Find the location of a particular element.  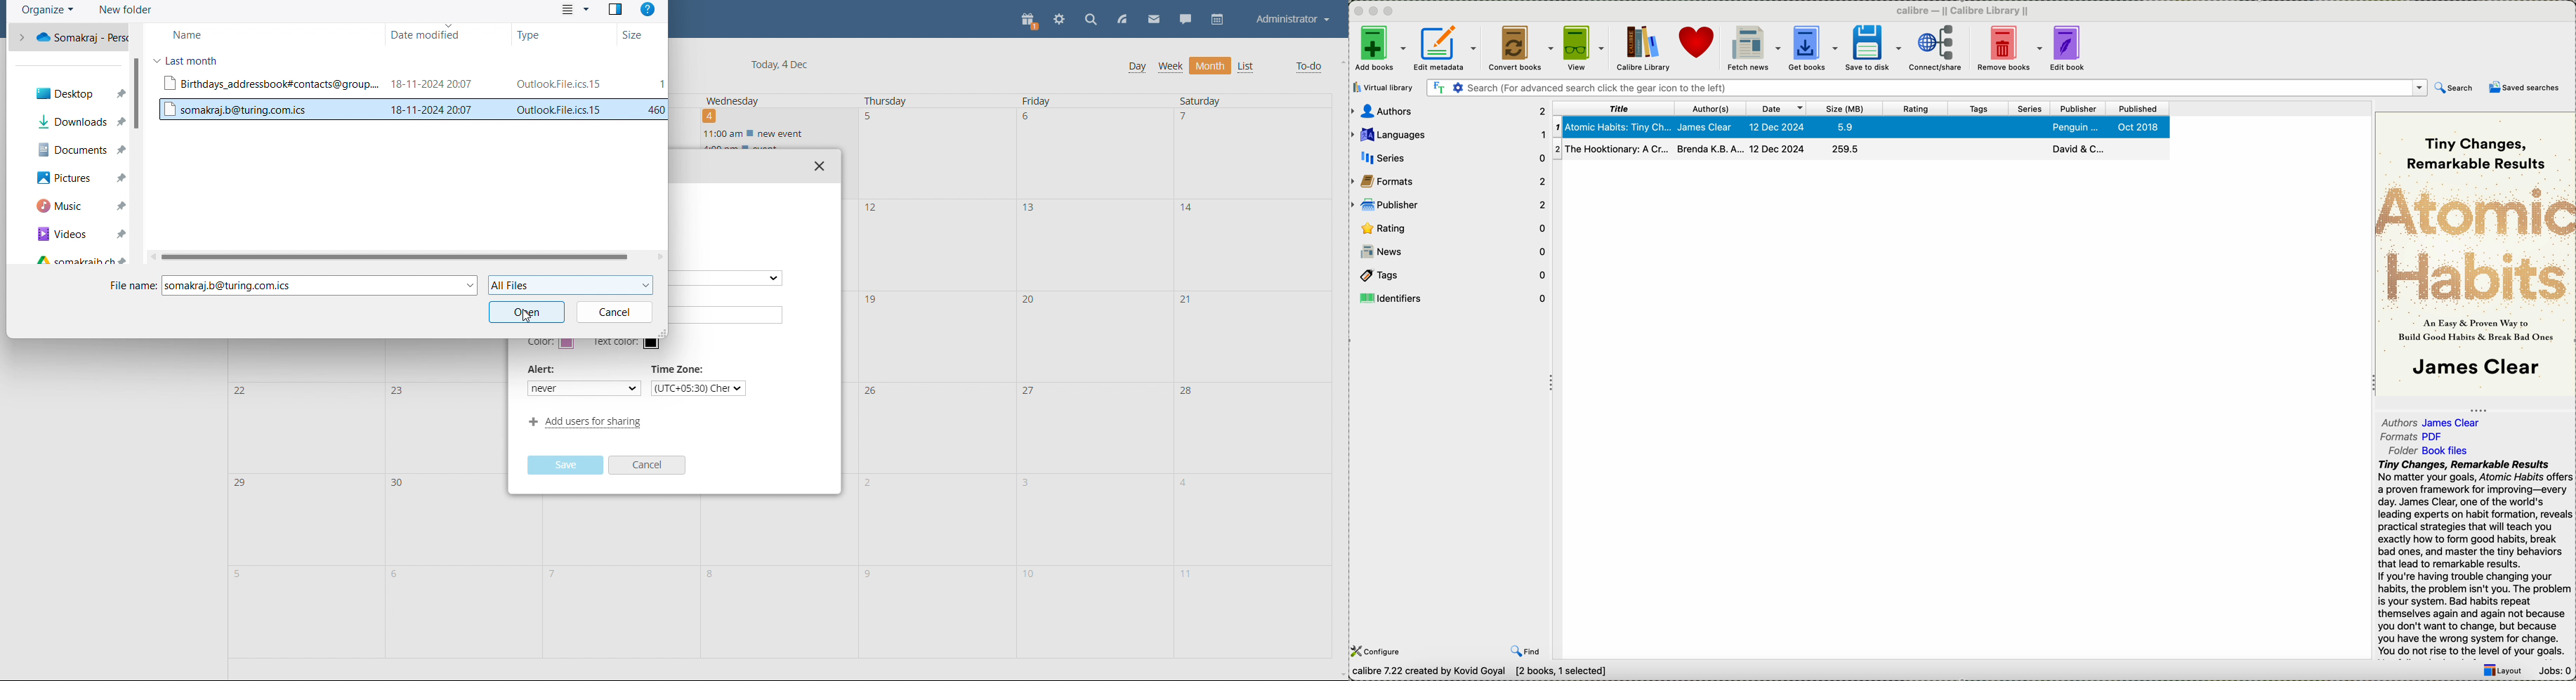

authors is located at coordinates (1447, 112).